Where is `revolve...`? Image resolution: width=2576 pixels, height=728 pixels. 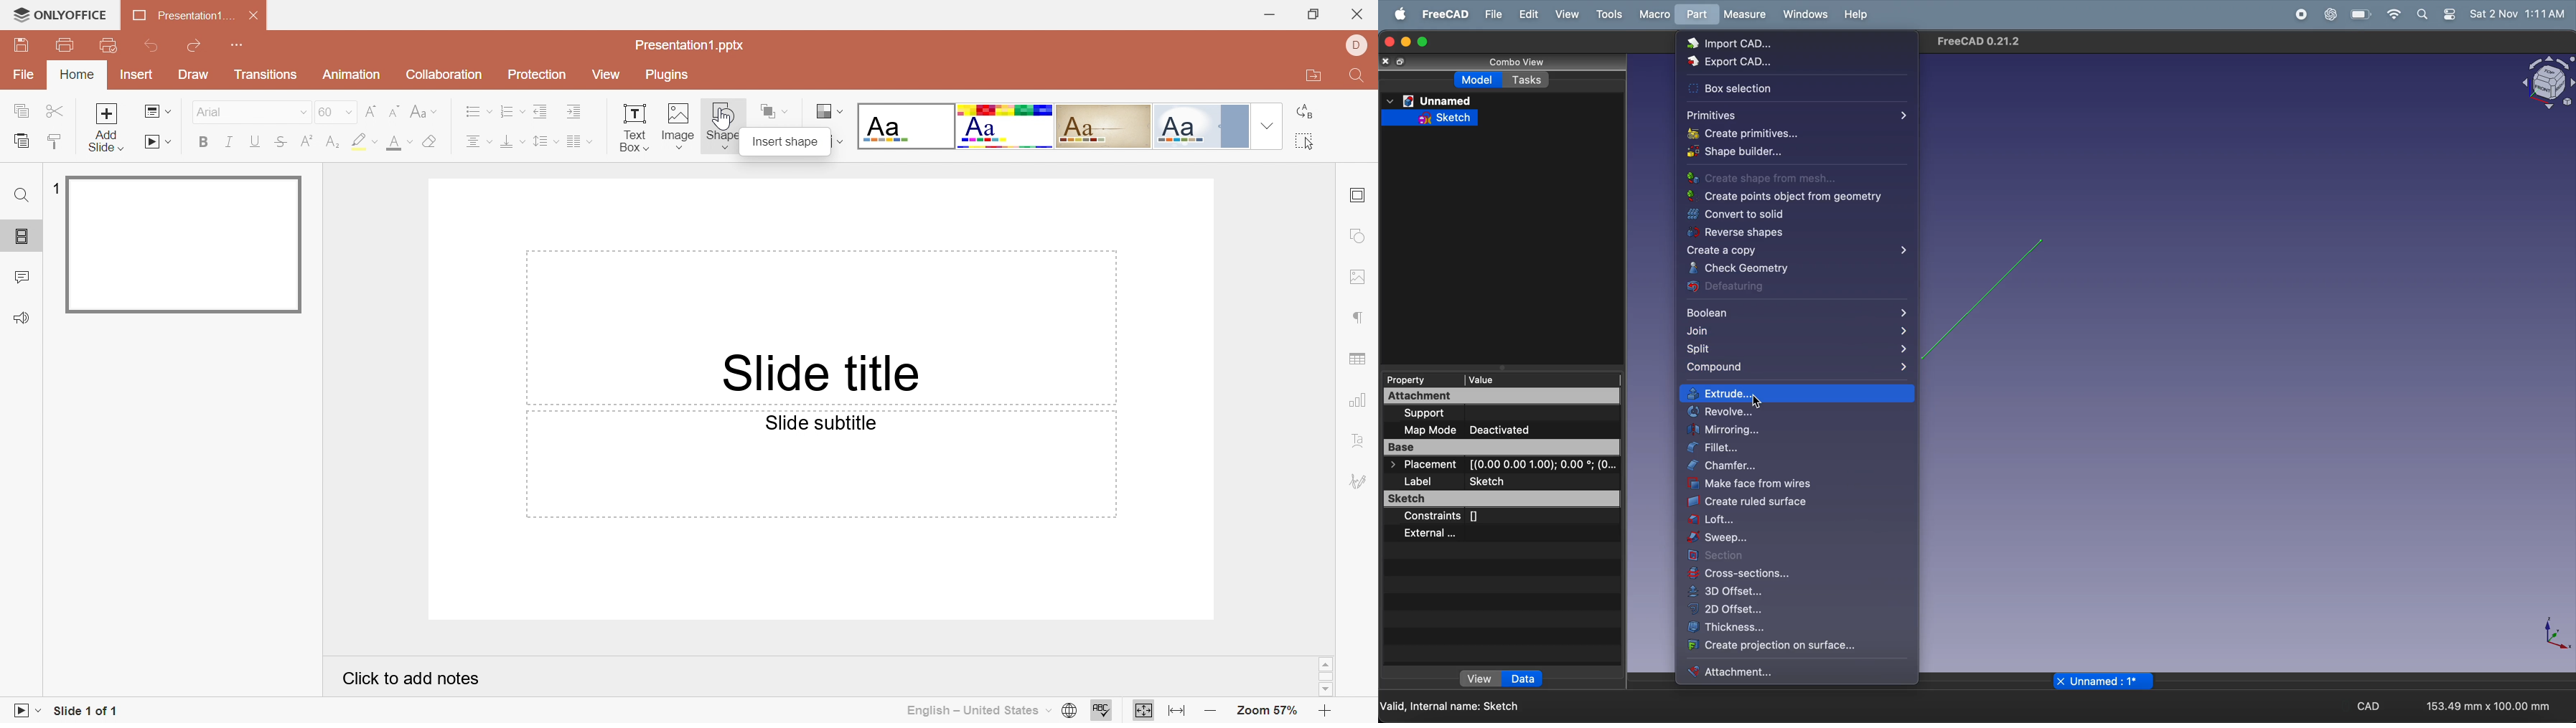
revolve... is located at coordinates (1793, 414).